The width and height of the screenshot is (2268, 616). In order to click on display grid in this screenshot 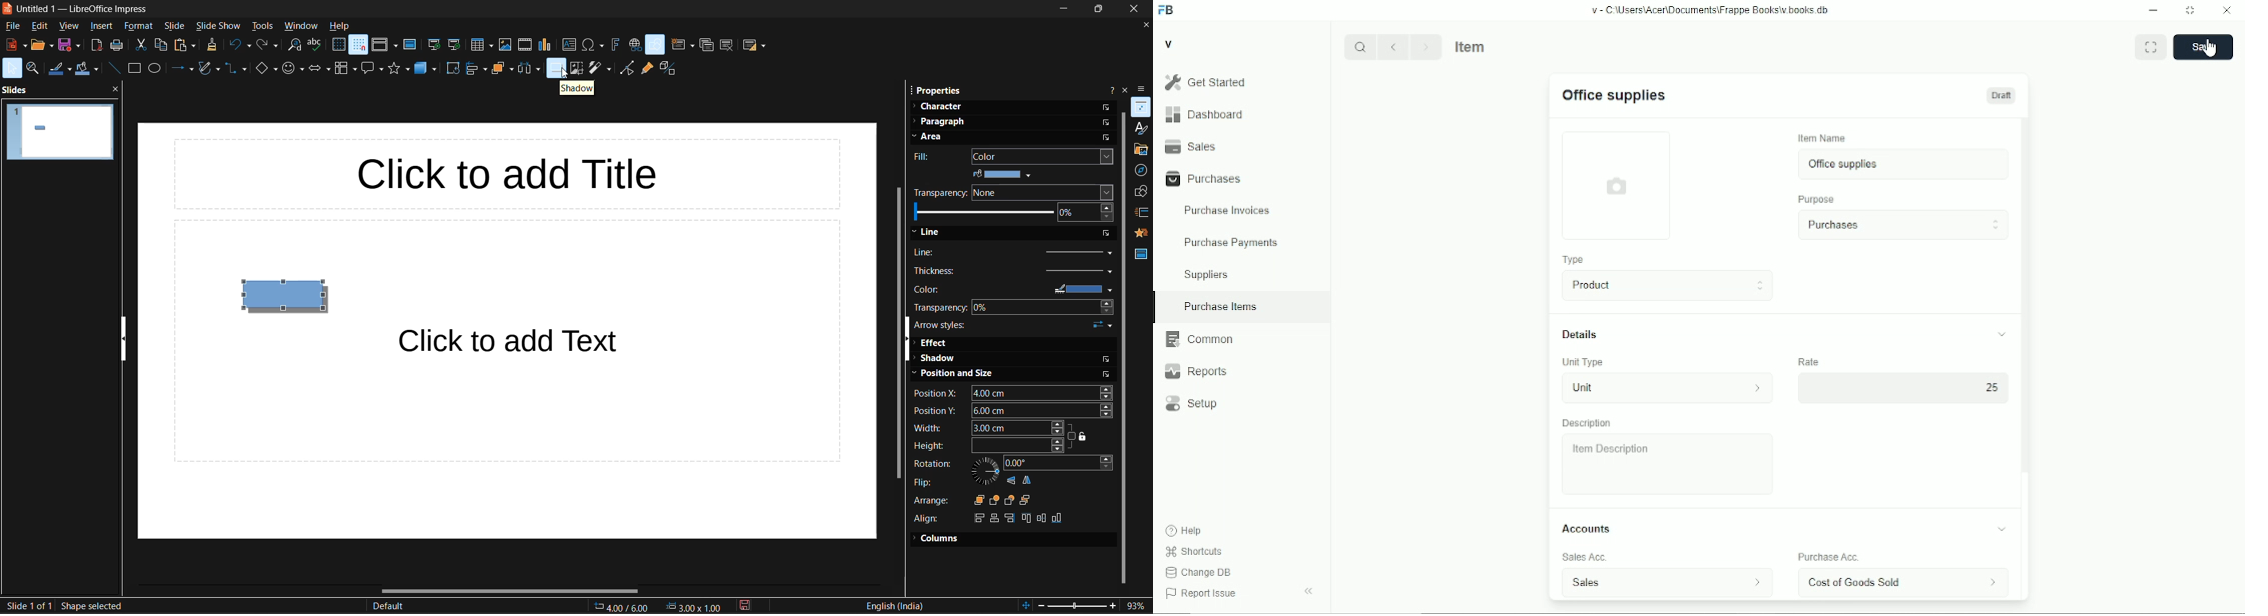, I will do `click(337, 44)`.